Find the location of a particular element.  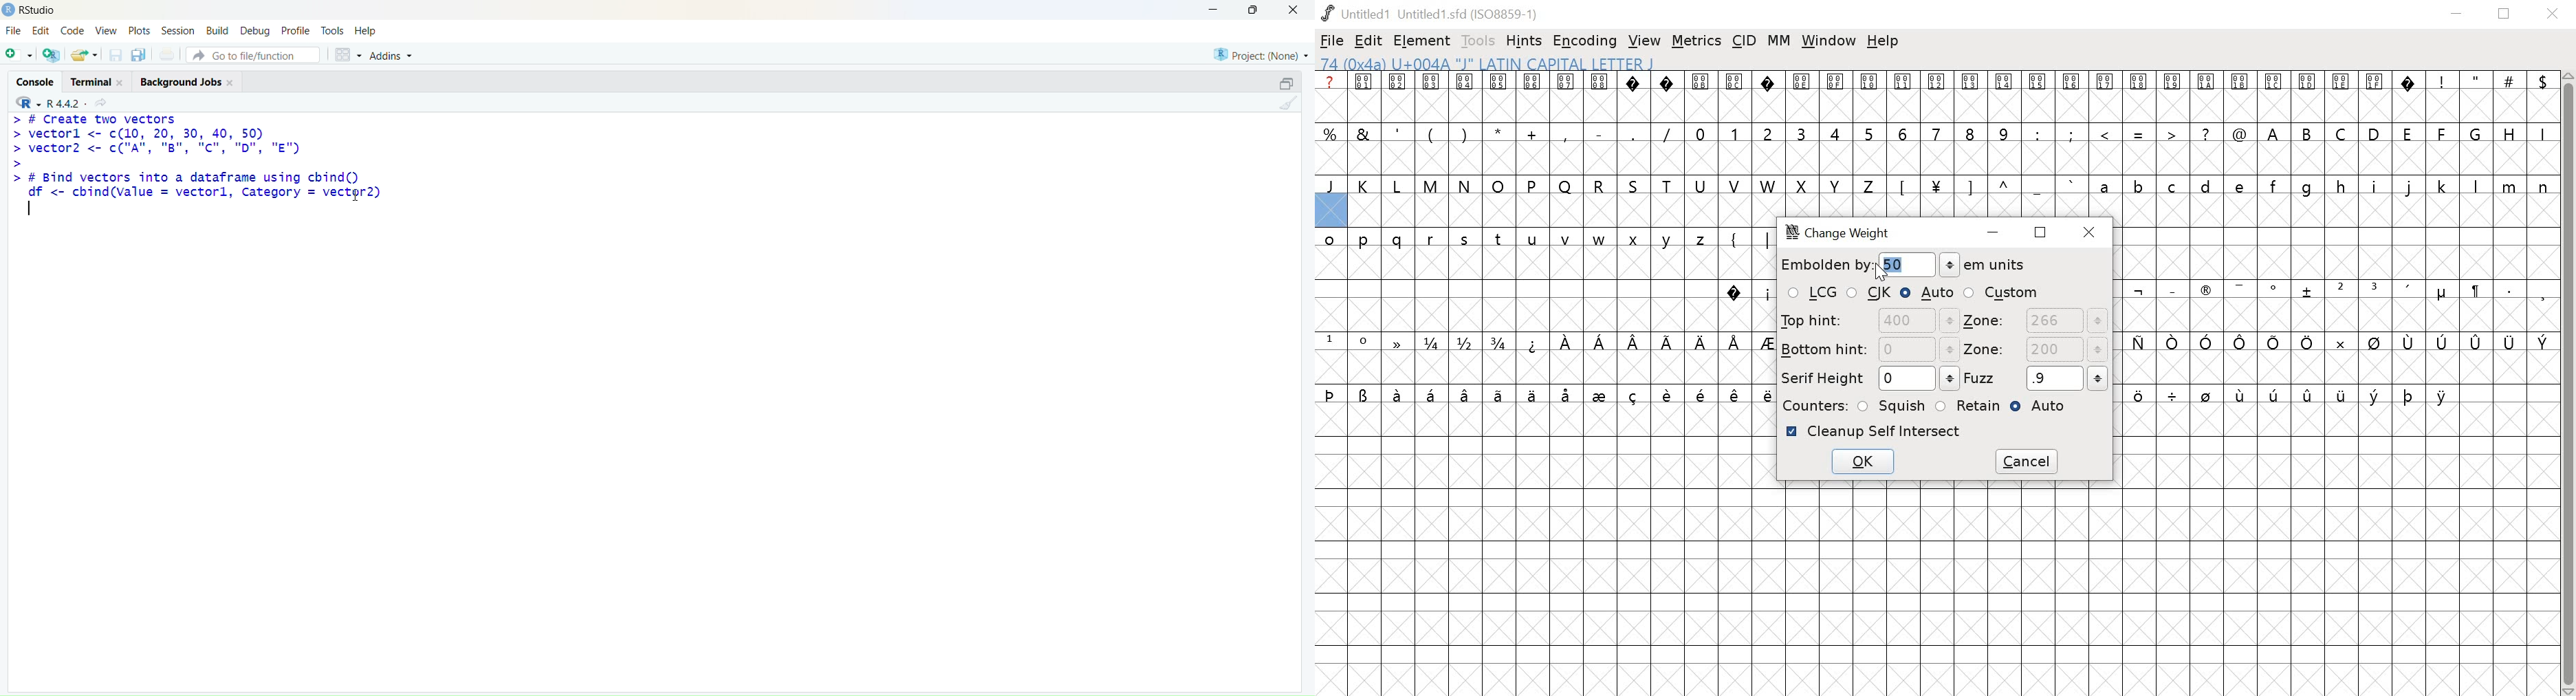

Plots is located at coordinates (139, 30).